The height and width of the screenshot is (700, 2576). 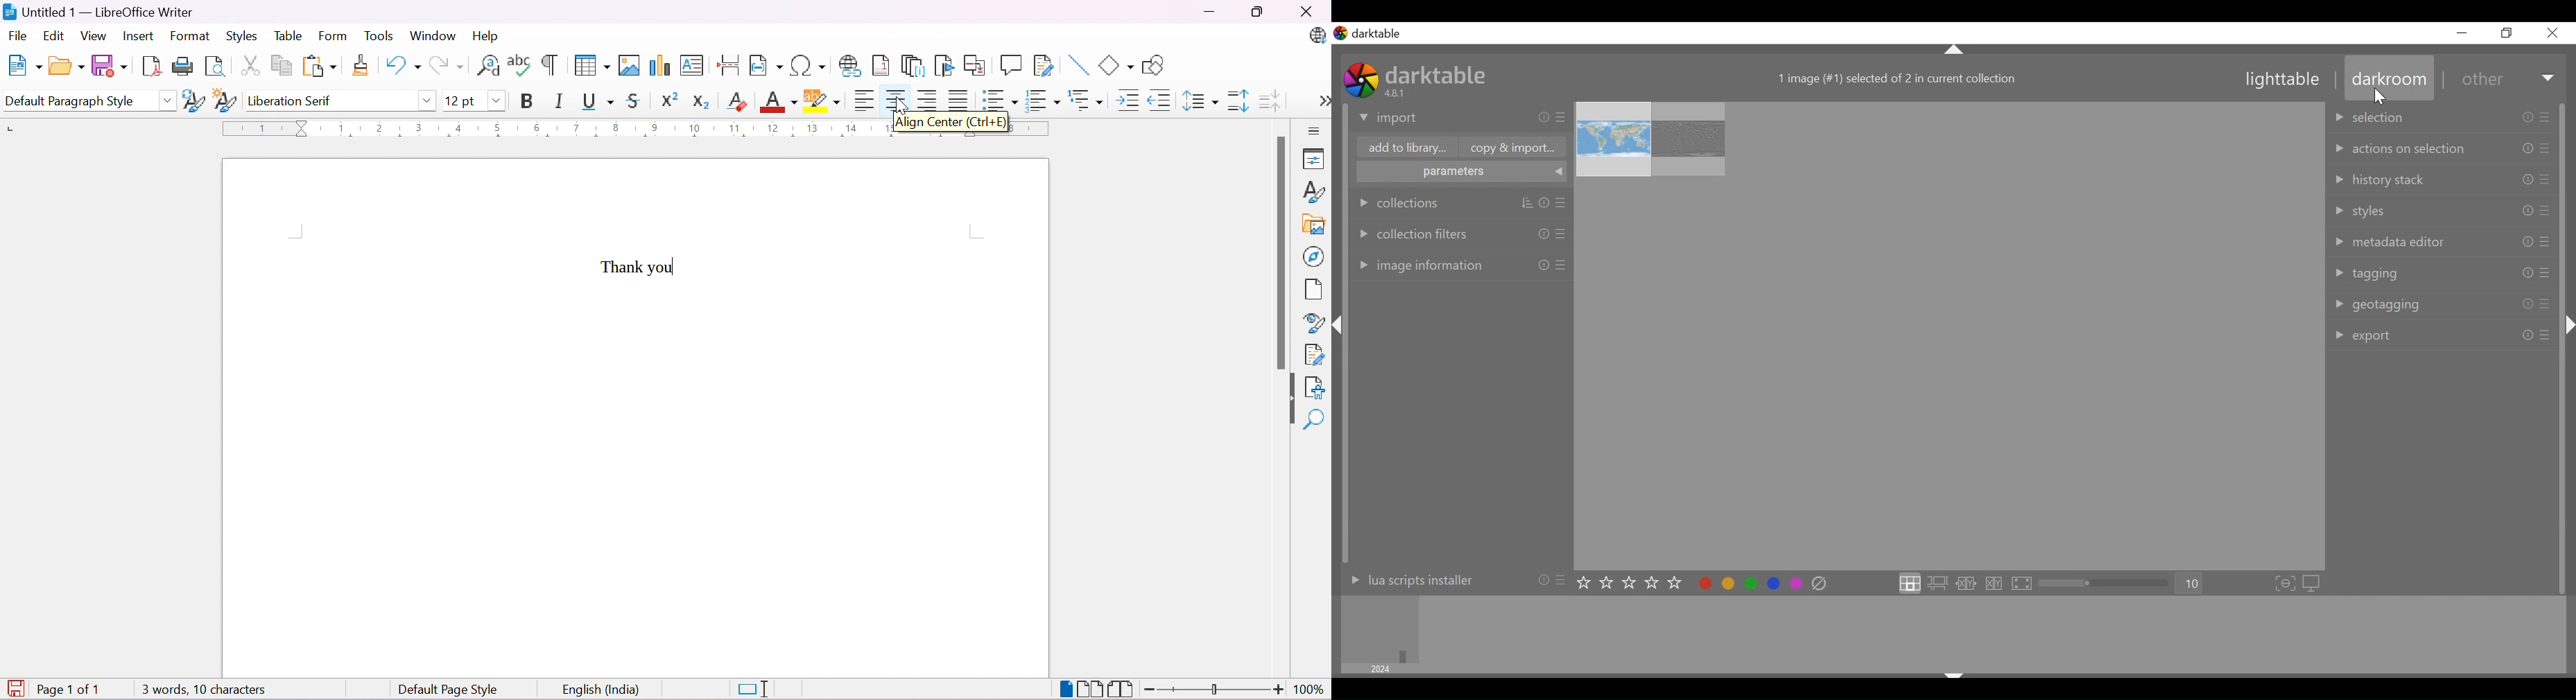 I want to click on More, so click(x=1323, y=100).